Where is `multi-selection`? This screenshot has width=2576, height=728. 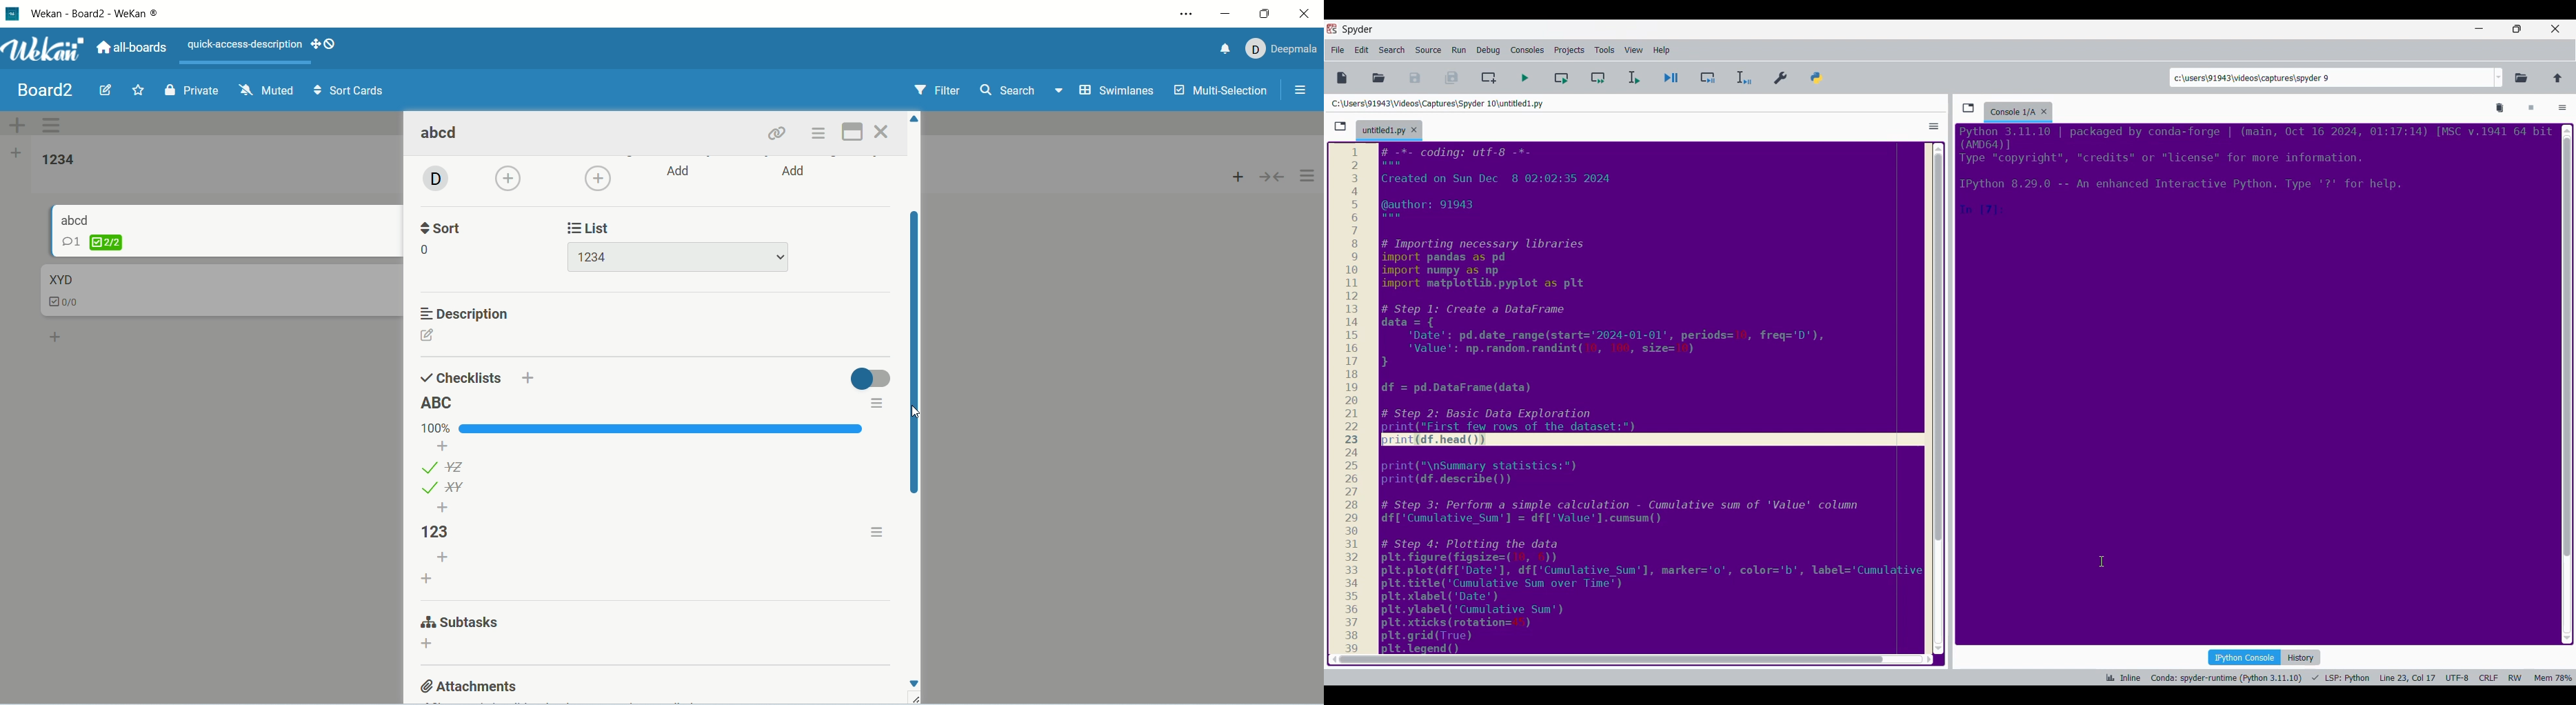 multi-selection is located at coordinates (1222, 92).